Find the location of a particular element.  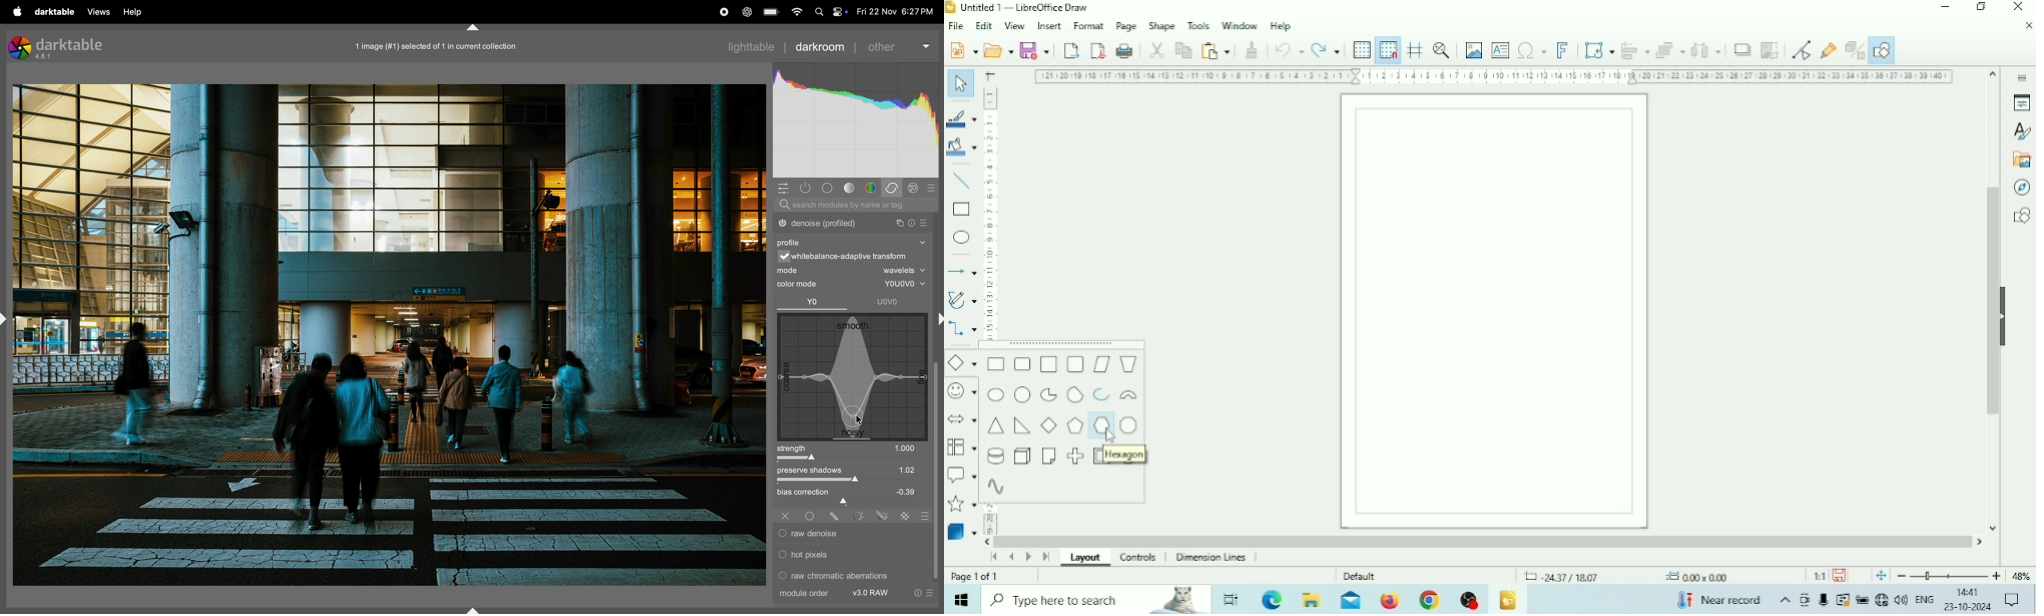

Fill Color is located at coordinates (961, 146).